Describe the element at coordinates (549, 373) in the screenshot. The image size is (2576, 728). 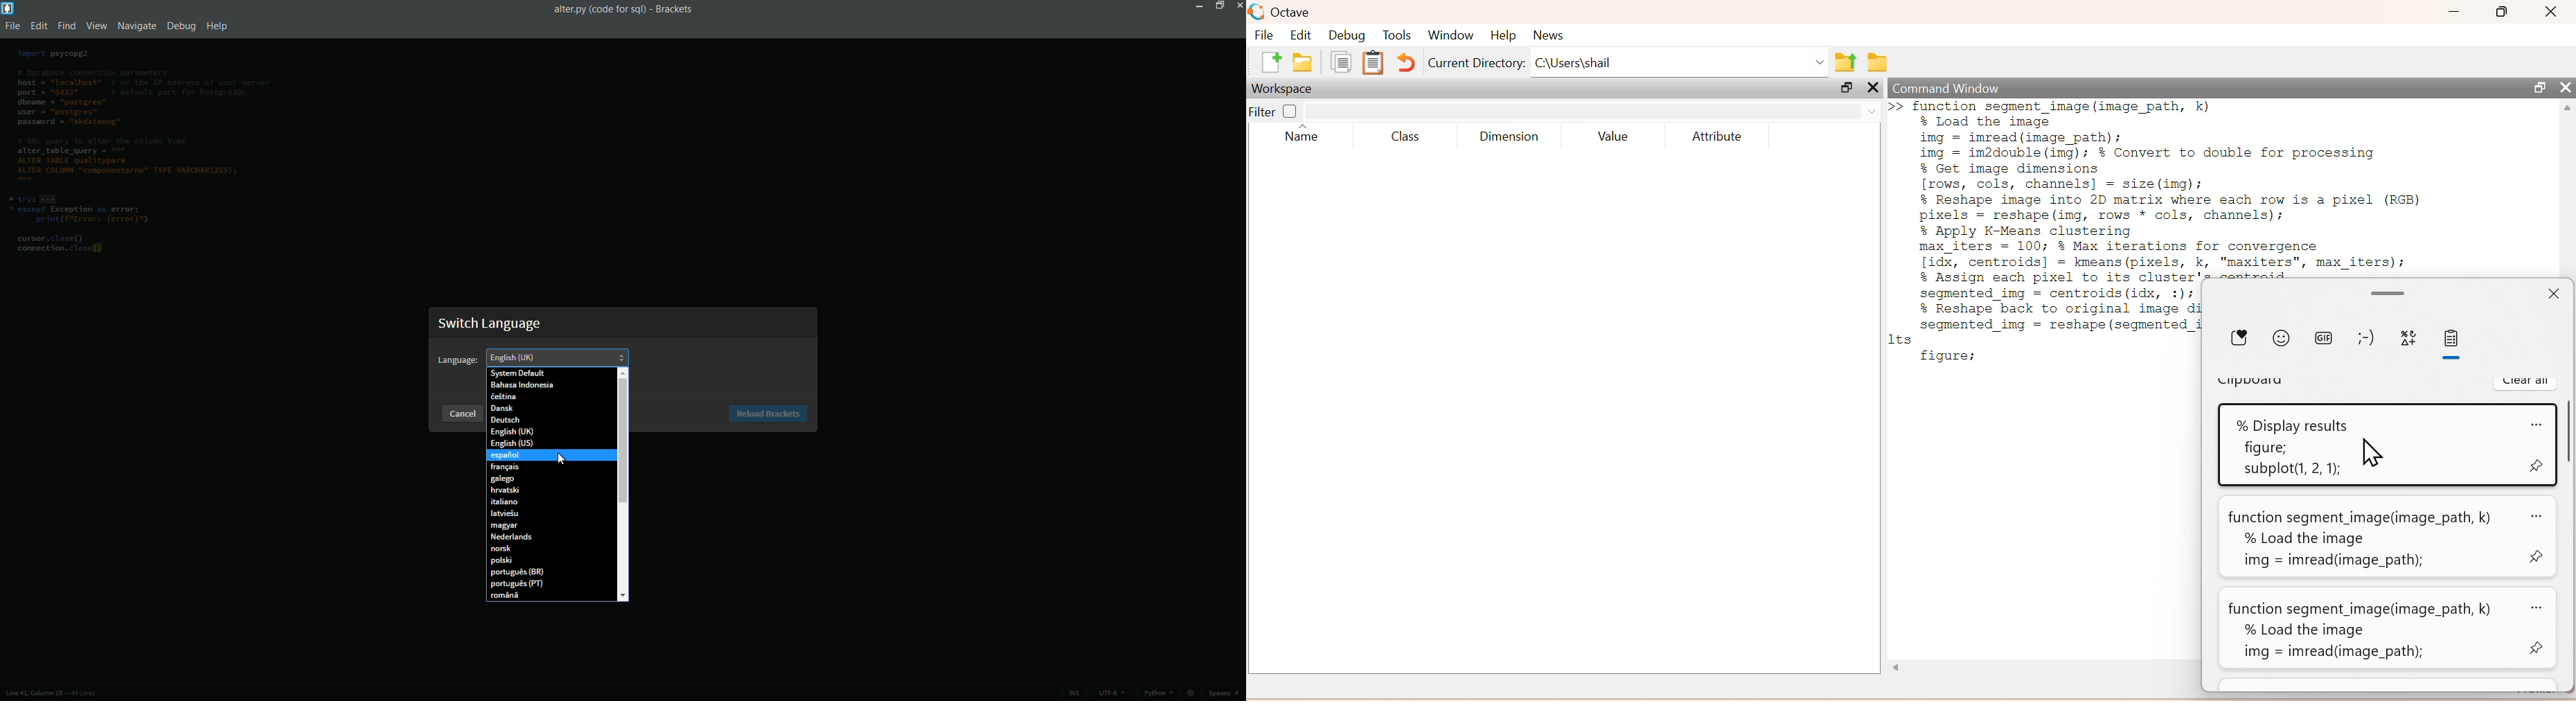
I see `System Default` at that location.